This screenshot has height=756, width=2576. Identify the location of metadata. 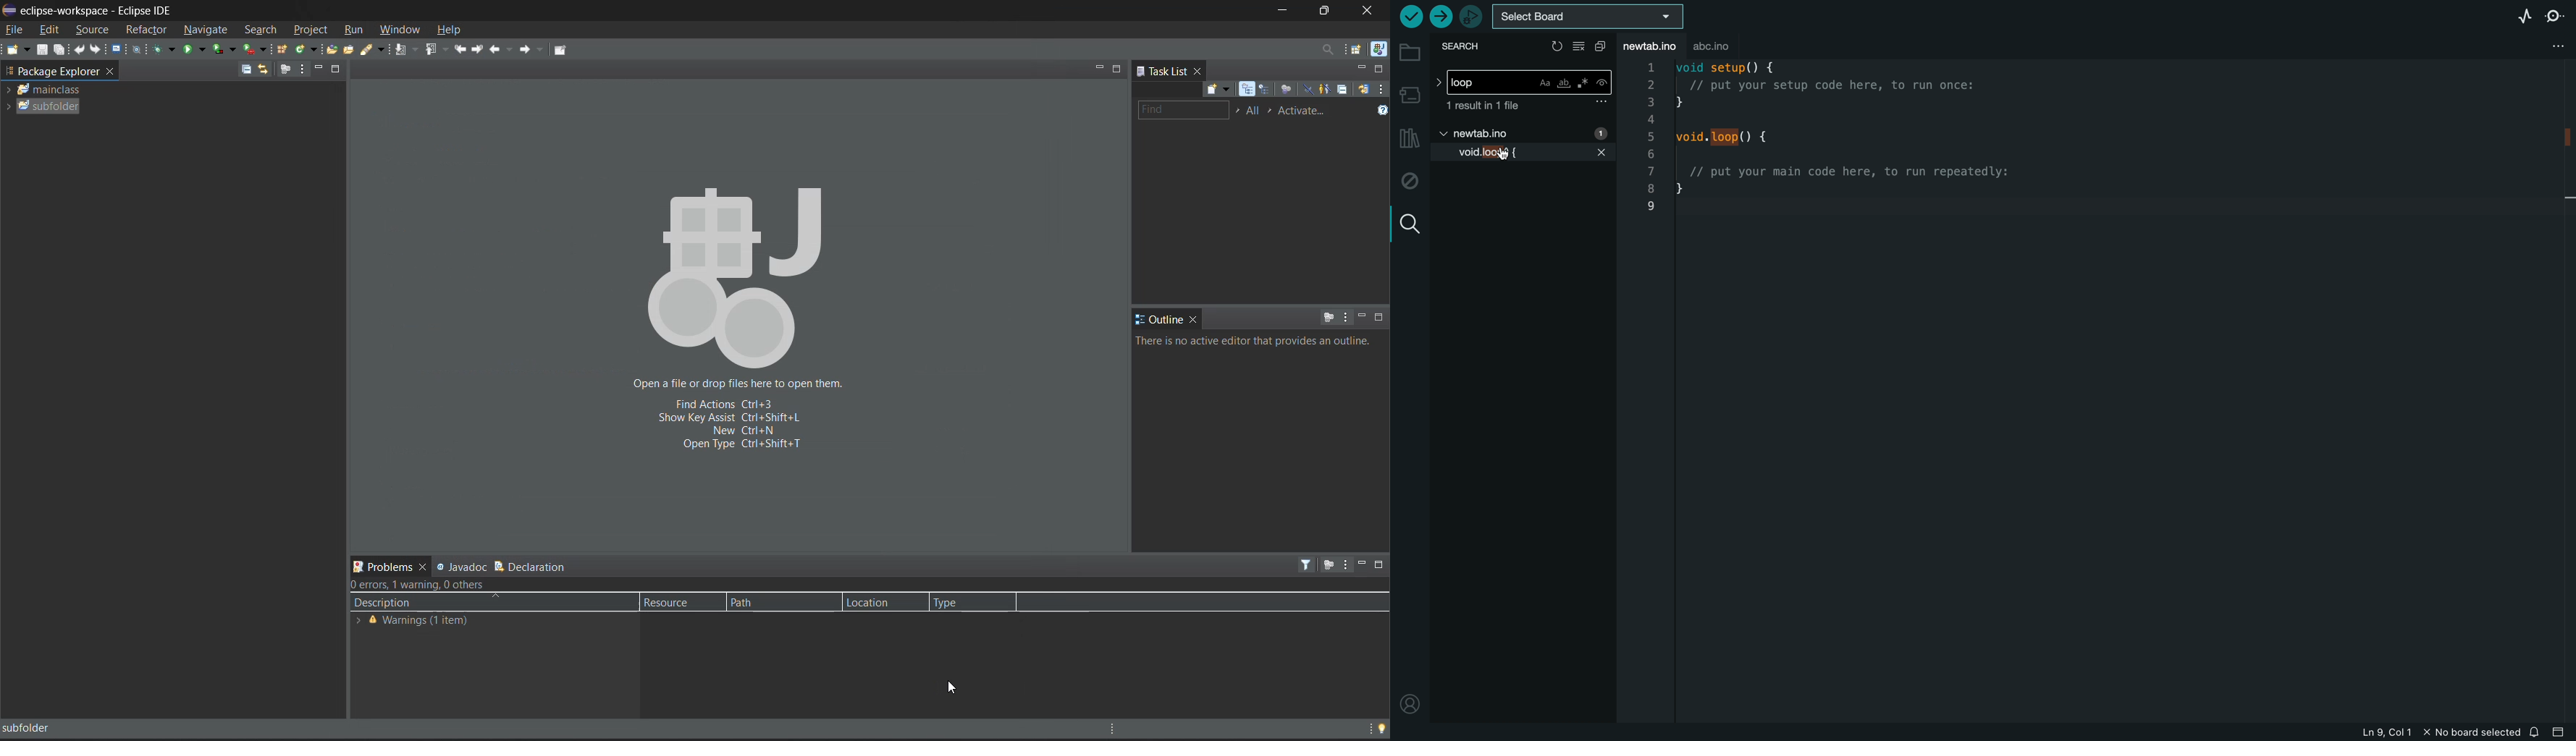
(432, 585).